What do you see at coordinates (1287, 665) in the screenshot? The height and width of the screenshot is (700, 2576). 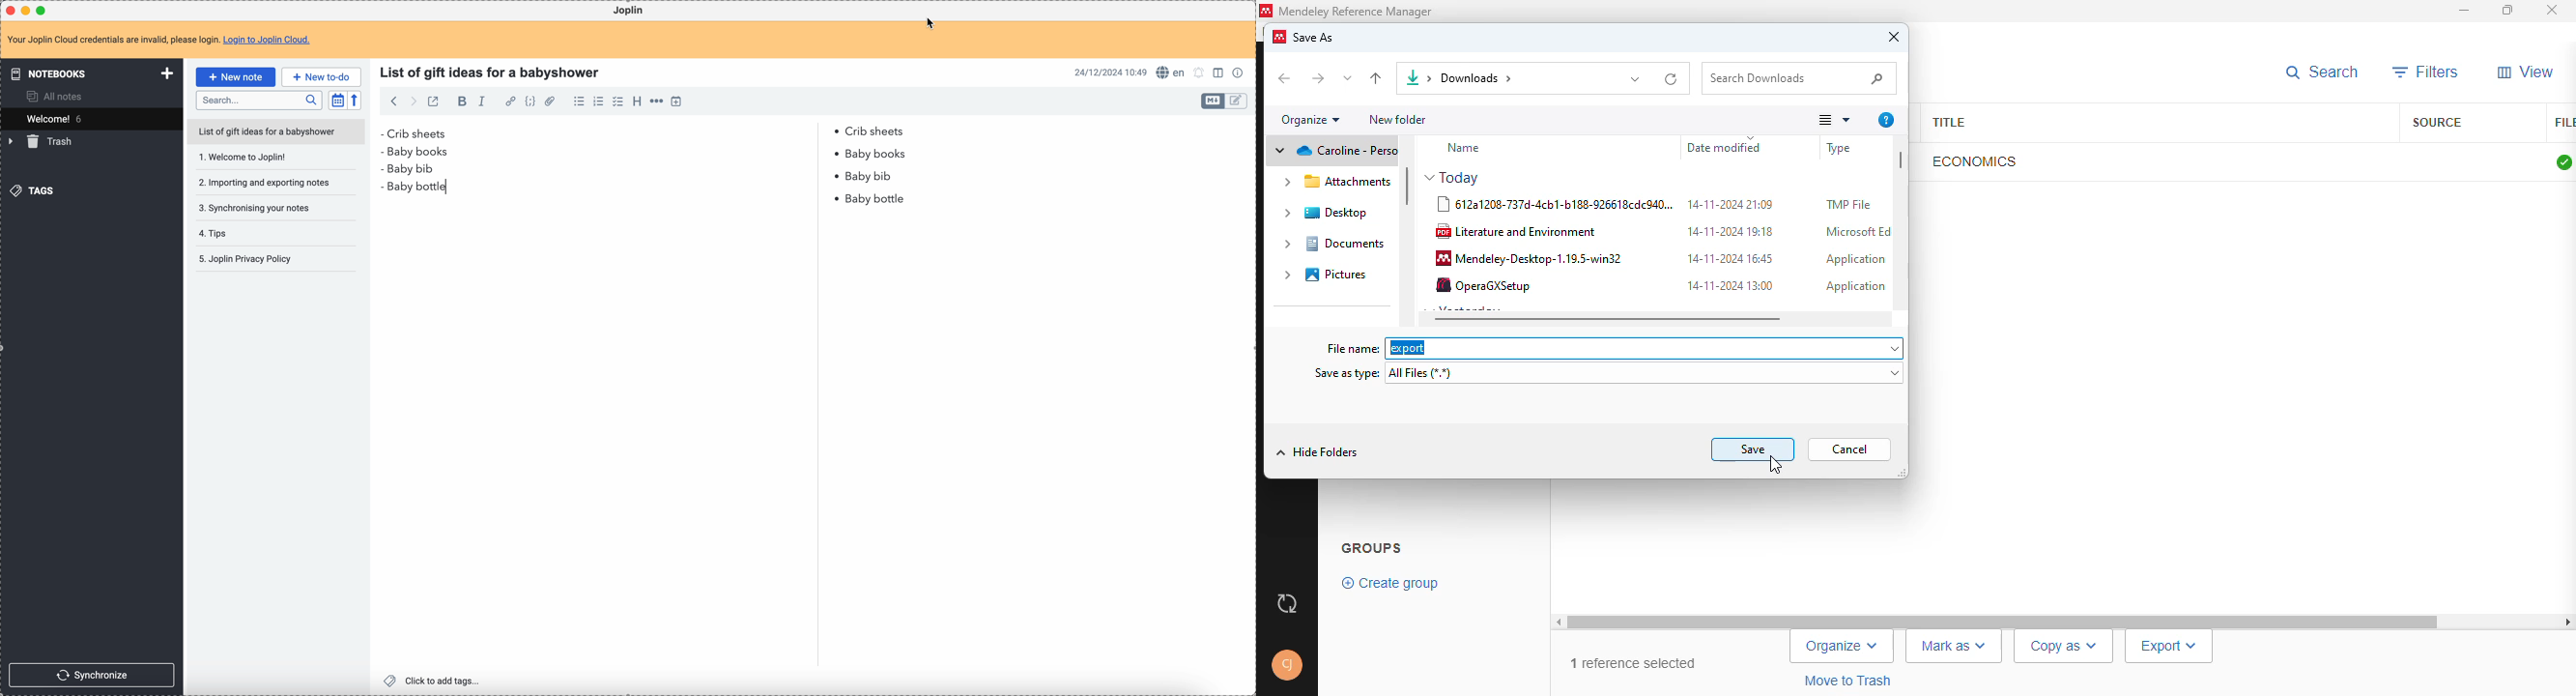 I see `profile` at bounding box center [1287, 665].